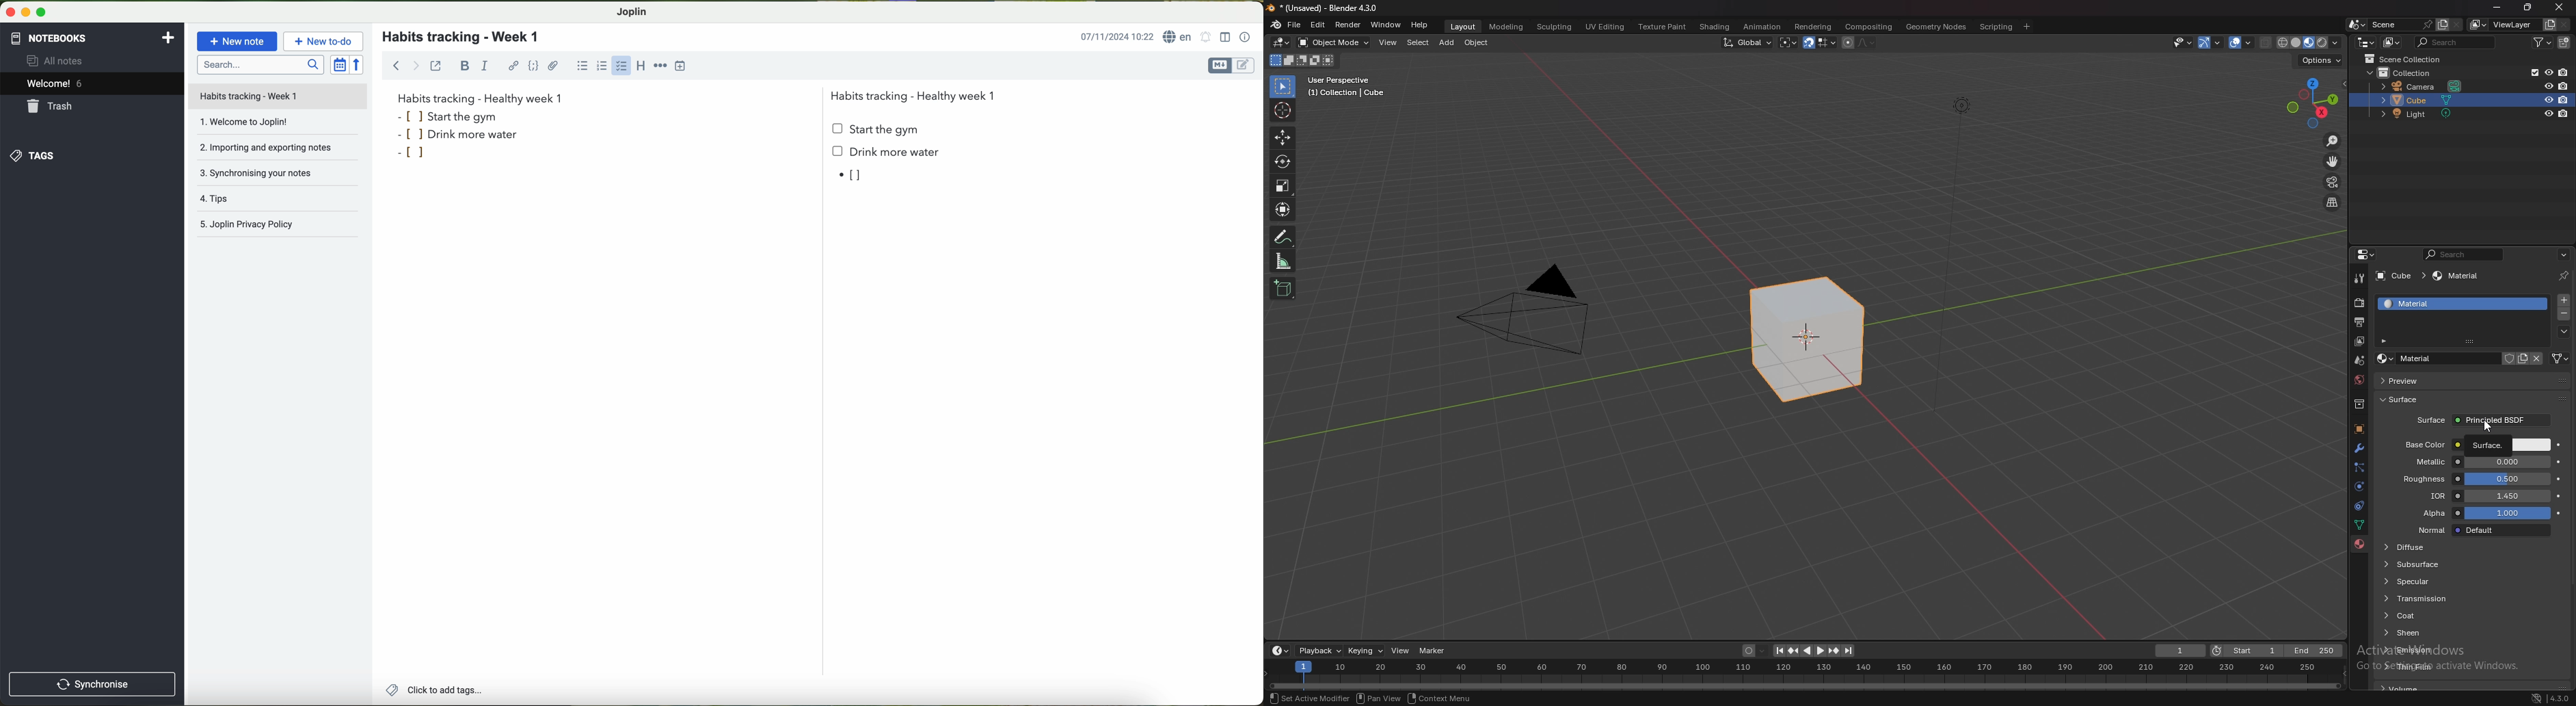 This screenshot has width=2576, height=728. Describe the element at coordinates (1997, 26) in the screenshot. I see `scripting` at that location.